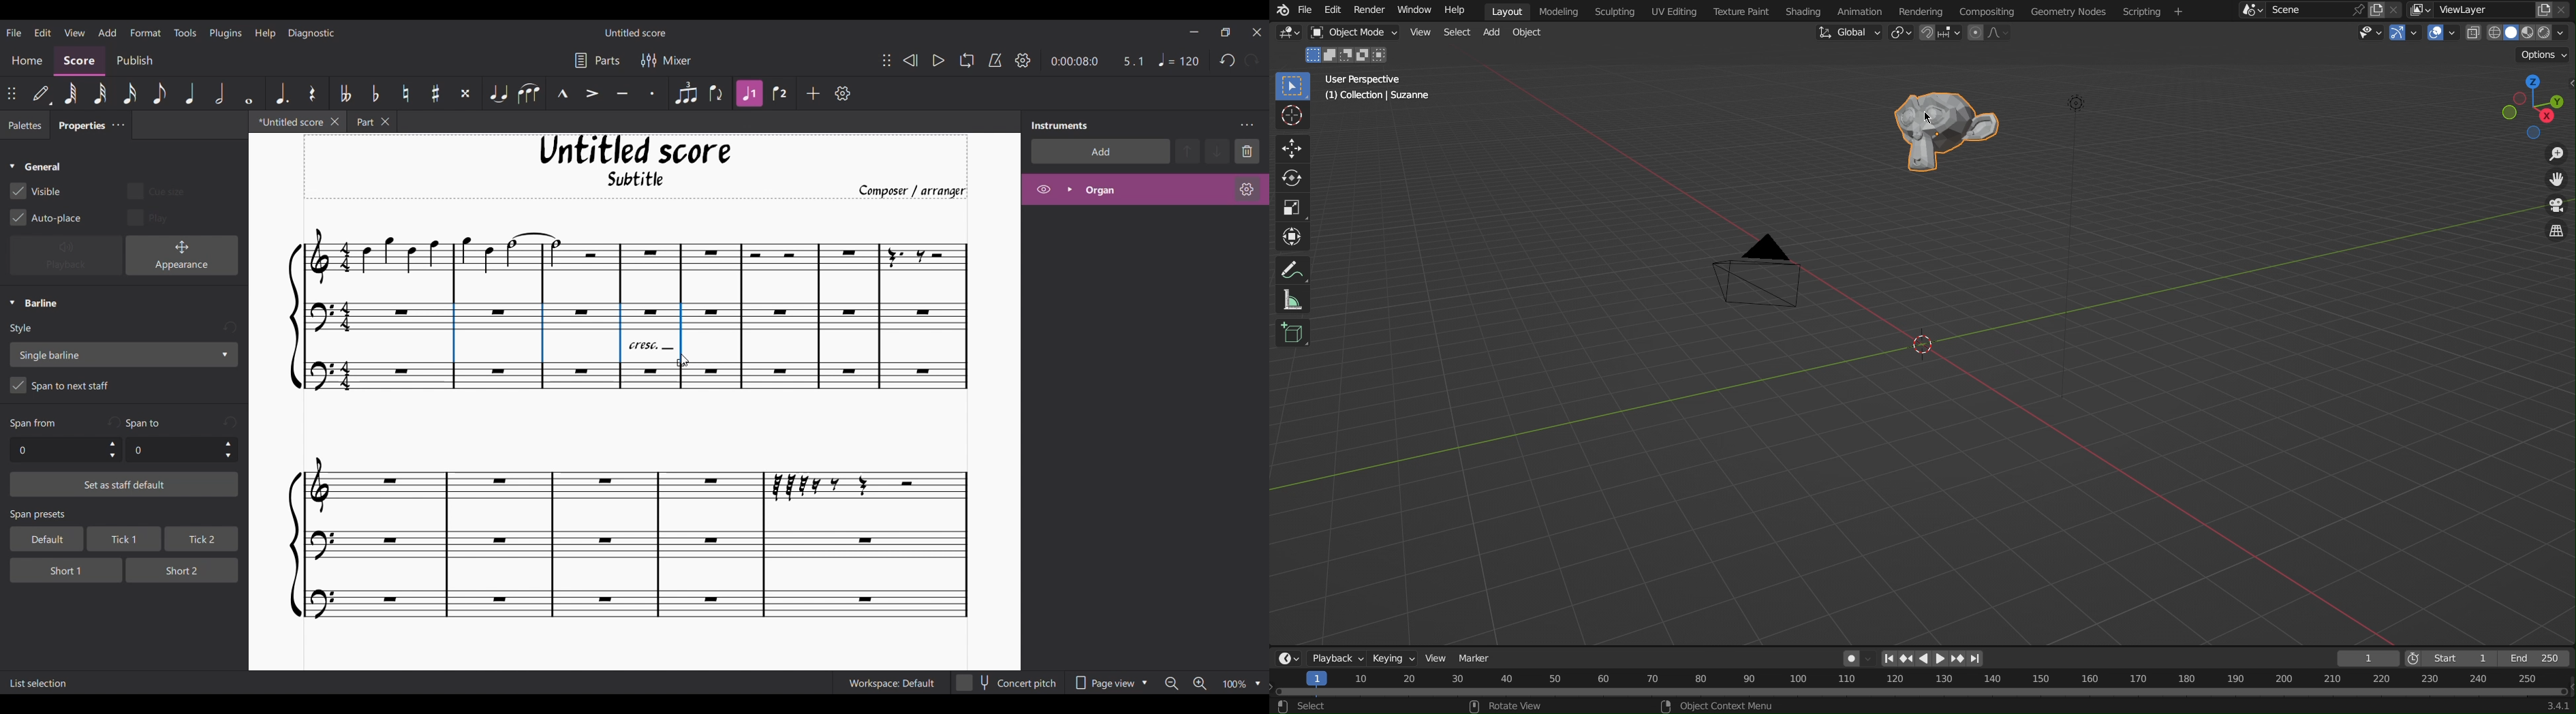  Describe the element at coordinates (1248, 151) in the screenshot. I see `Delete selection` at that location.